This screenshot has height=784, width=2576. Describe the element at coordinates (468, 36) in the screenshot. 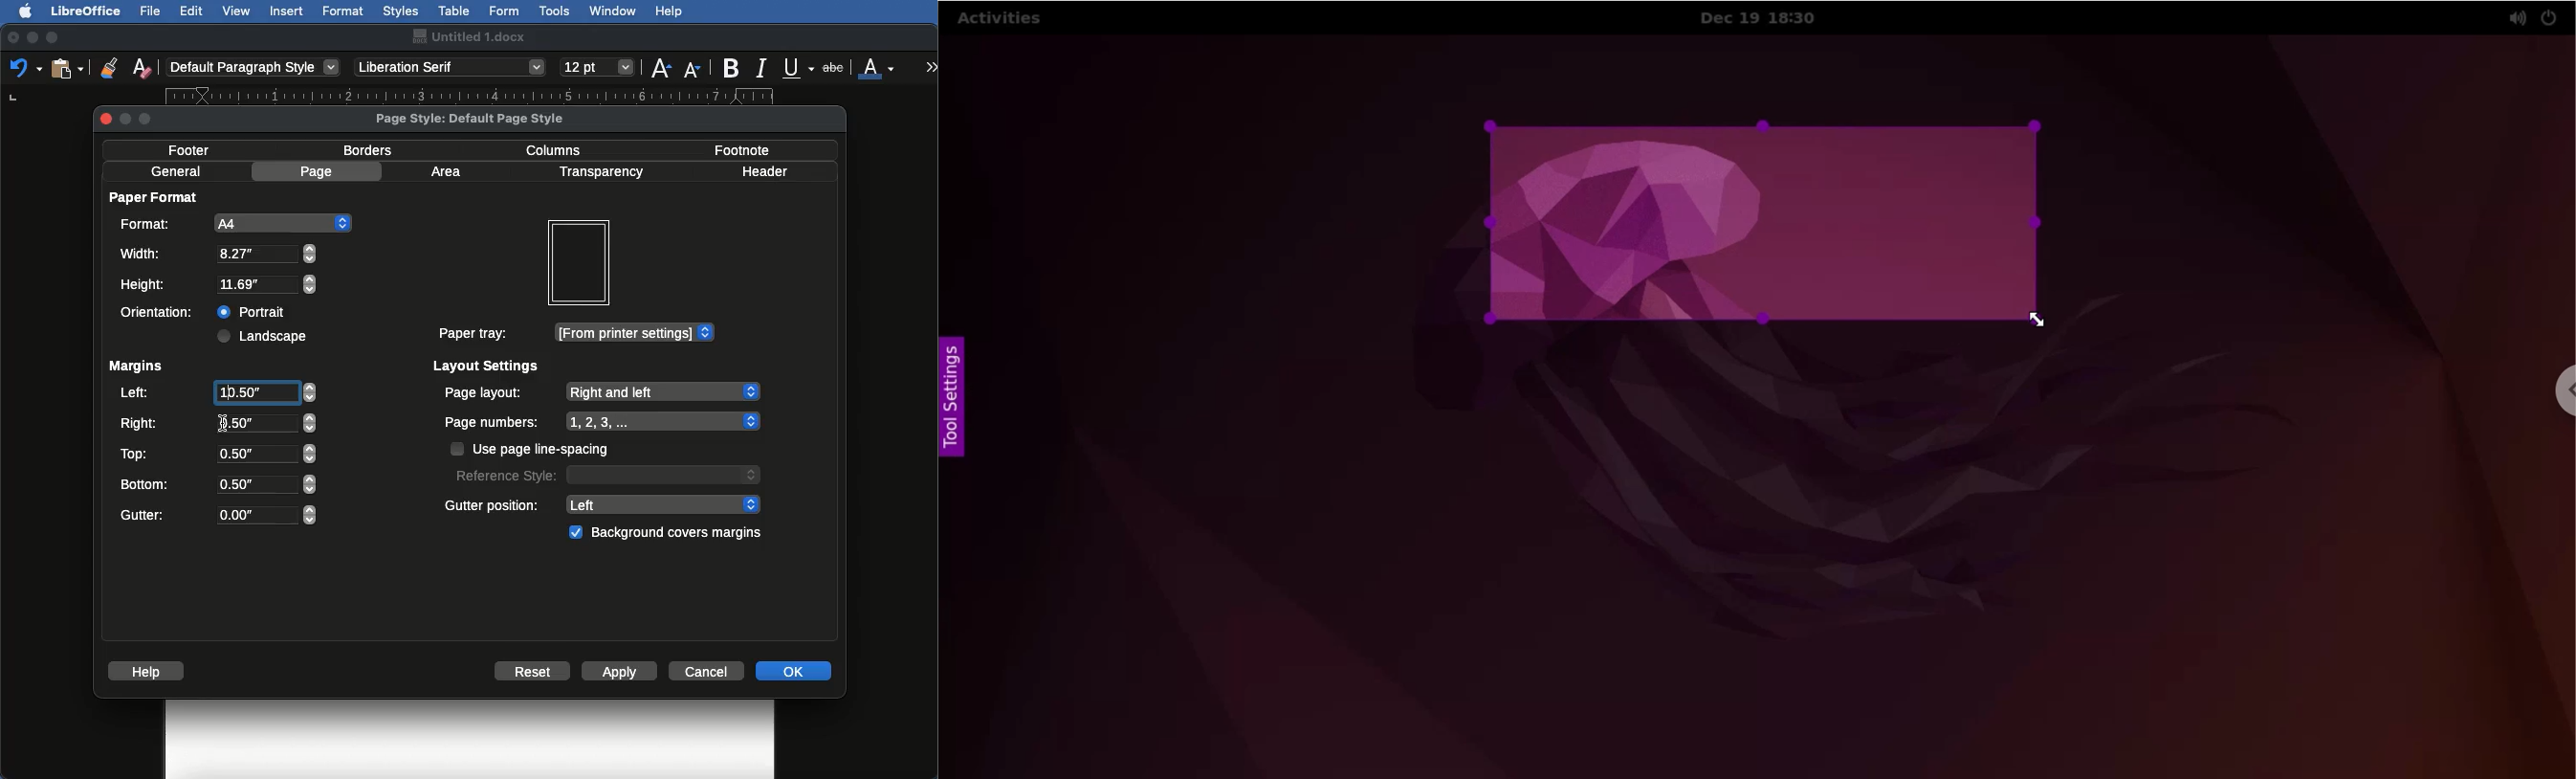

I see `Name` at that location.